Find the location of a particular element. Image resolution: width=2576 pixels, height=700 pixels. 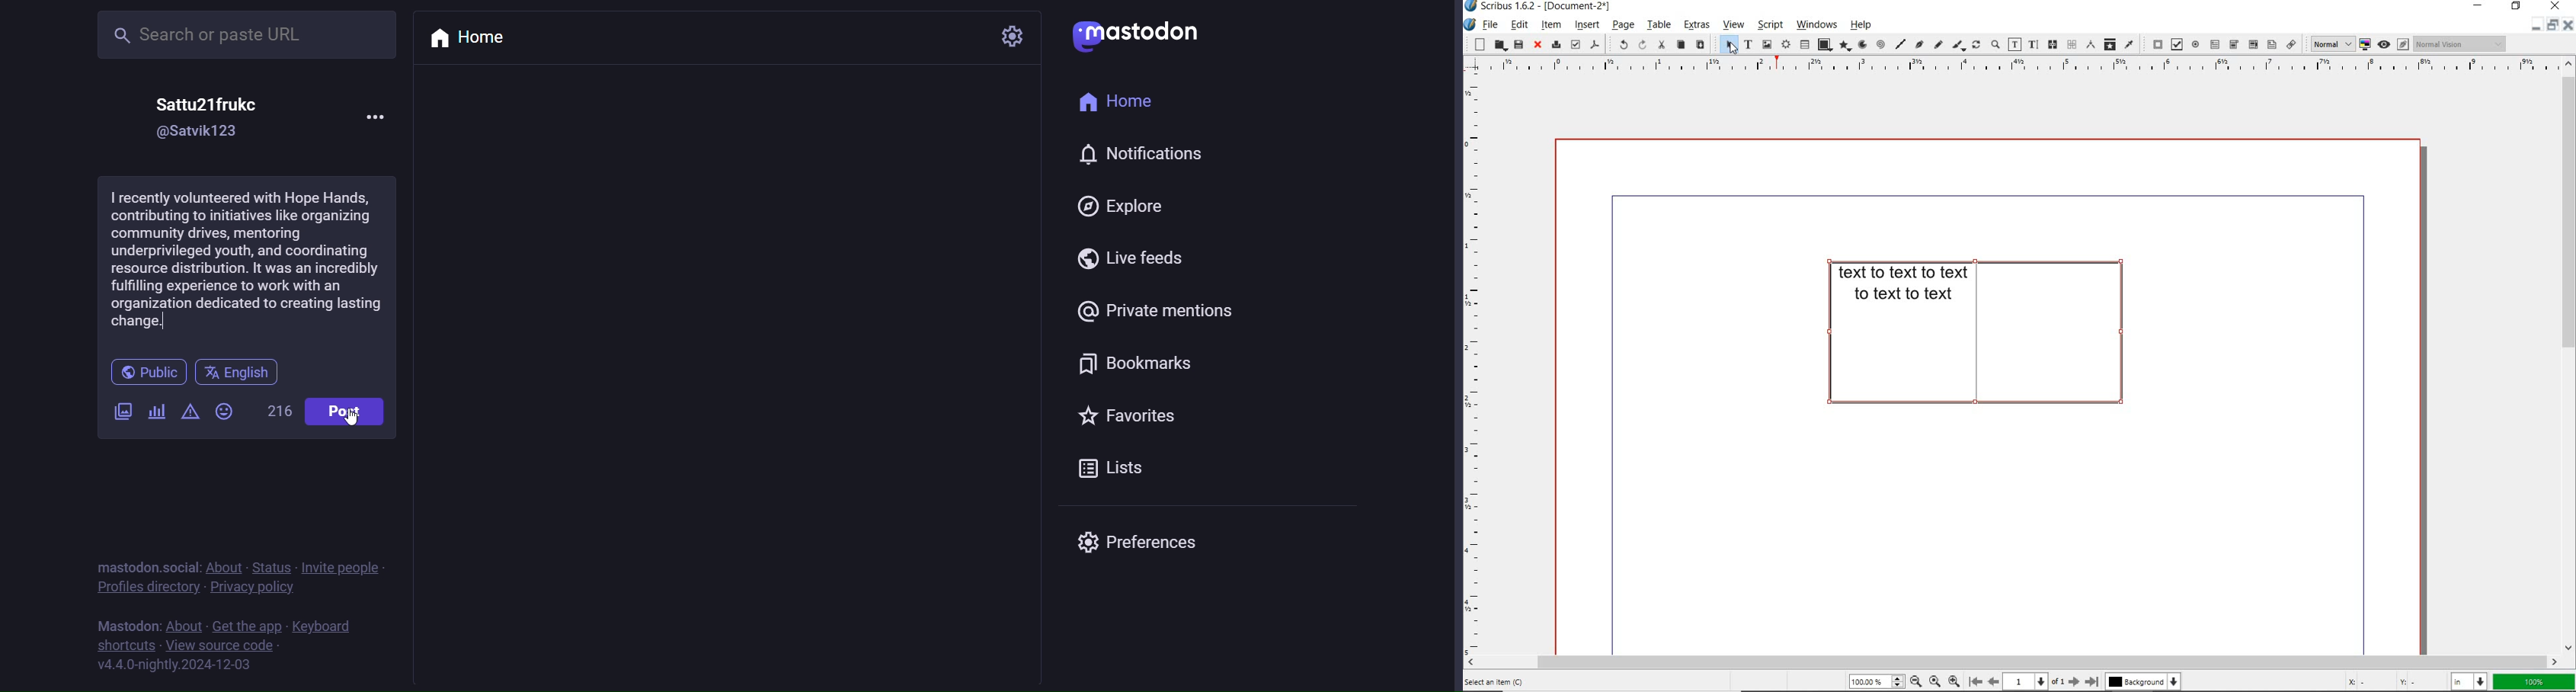

TEXT is located at coordinates (1900, 286).